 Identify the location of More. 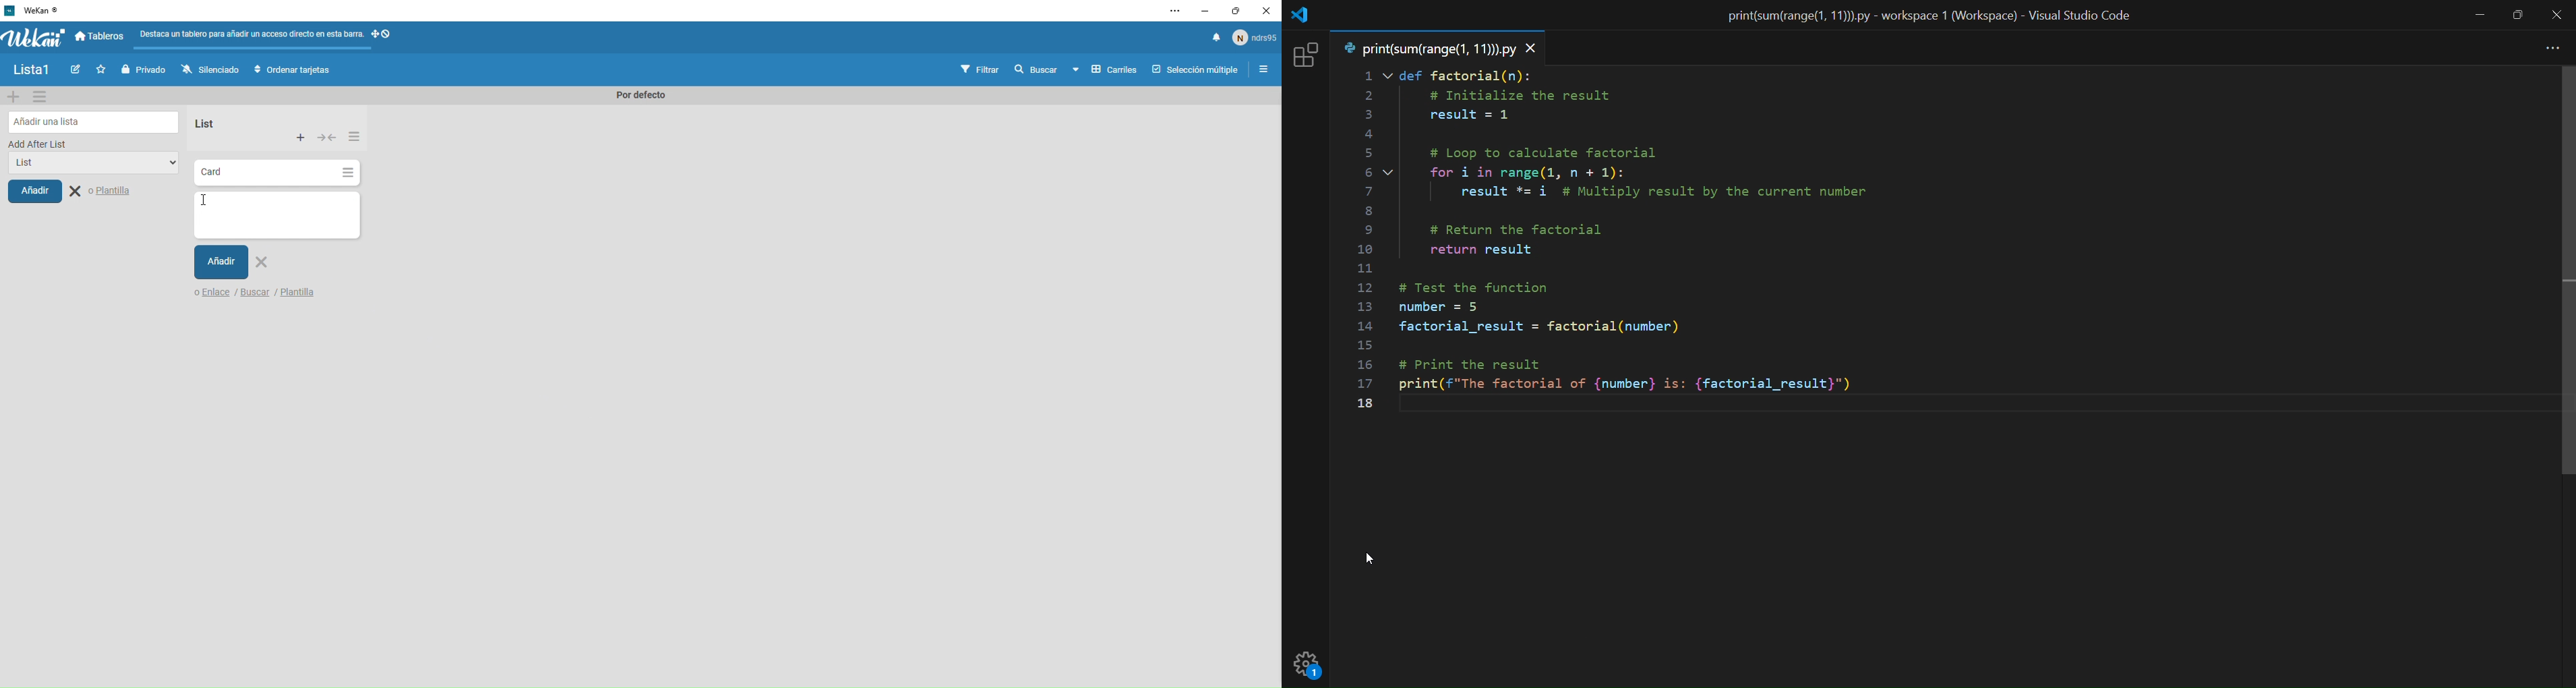
(354, 135).